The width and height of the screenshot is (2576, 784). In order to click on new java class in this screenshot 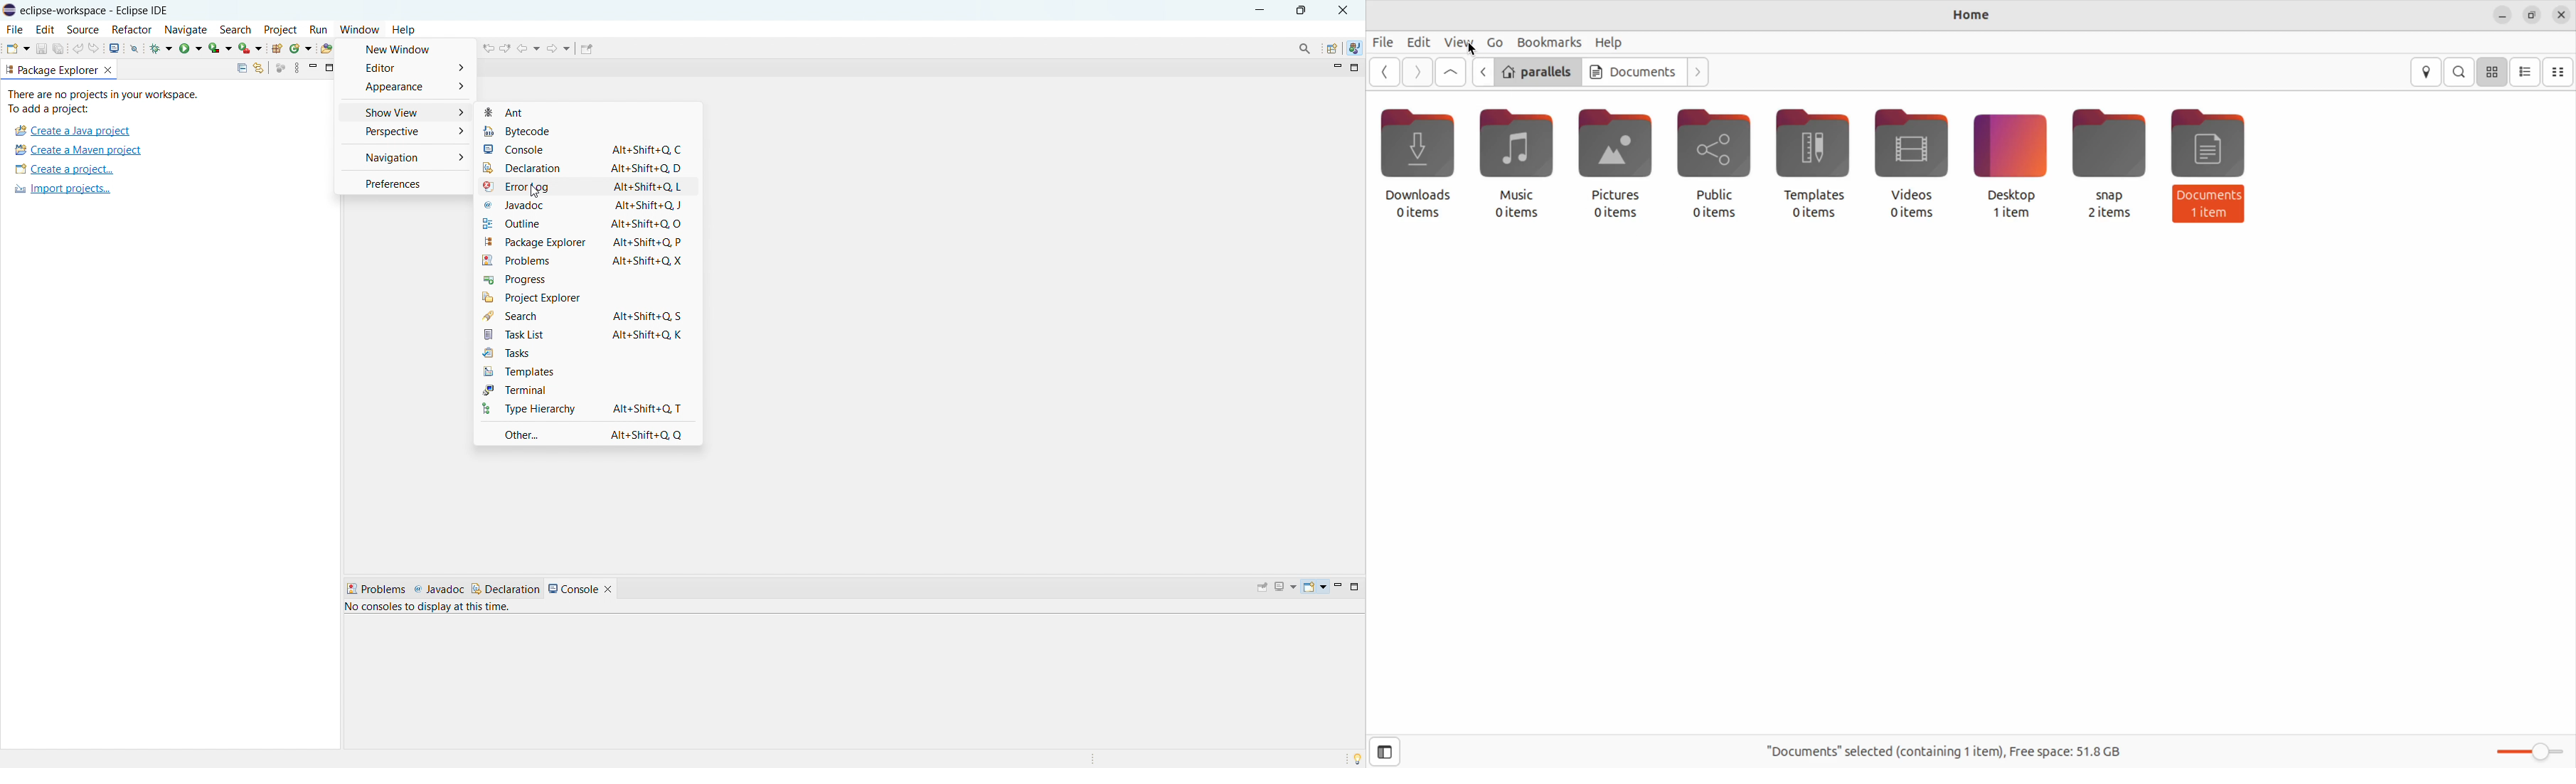, I will do `click(301, 48)`.